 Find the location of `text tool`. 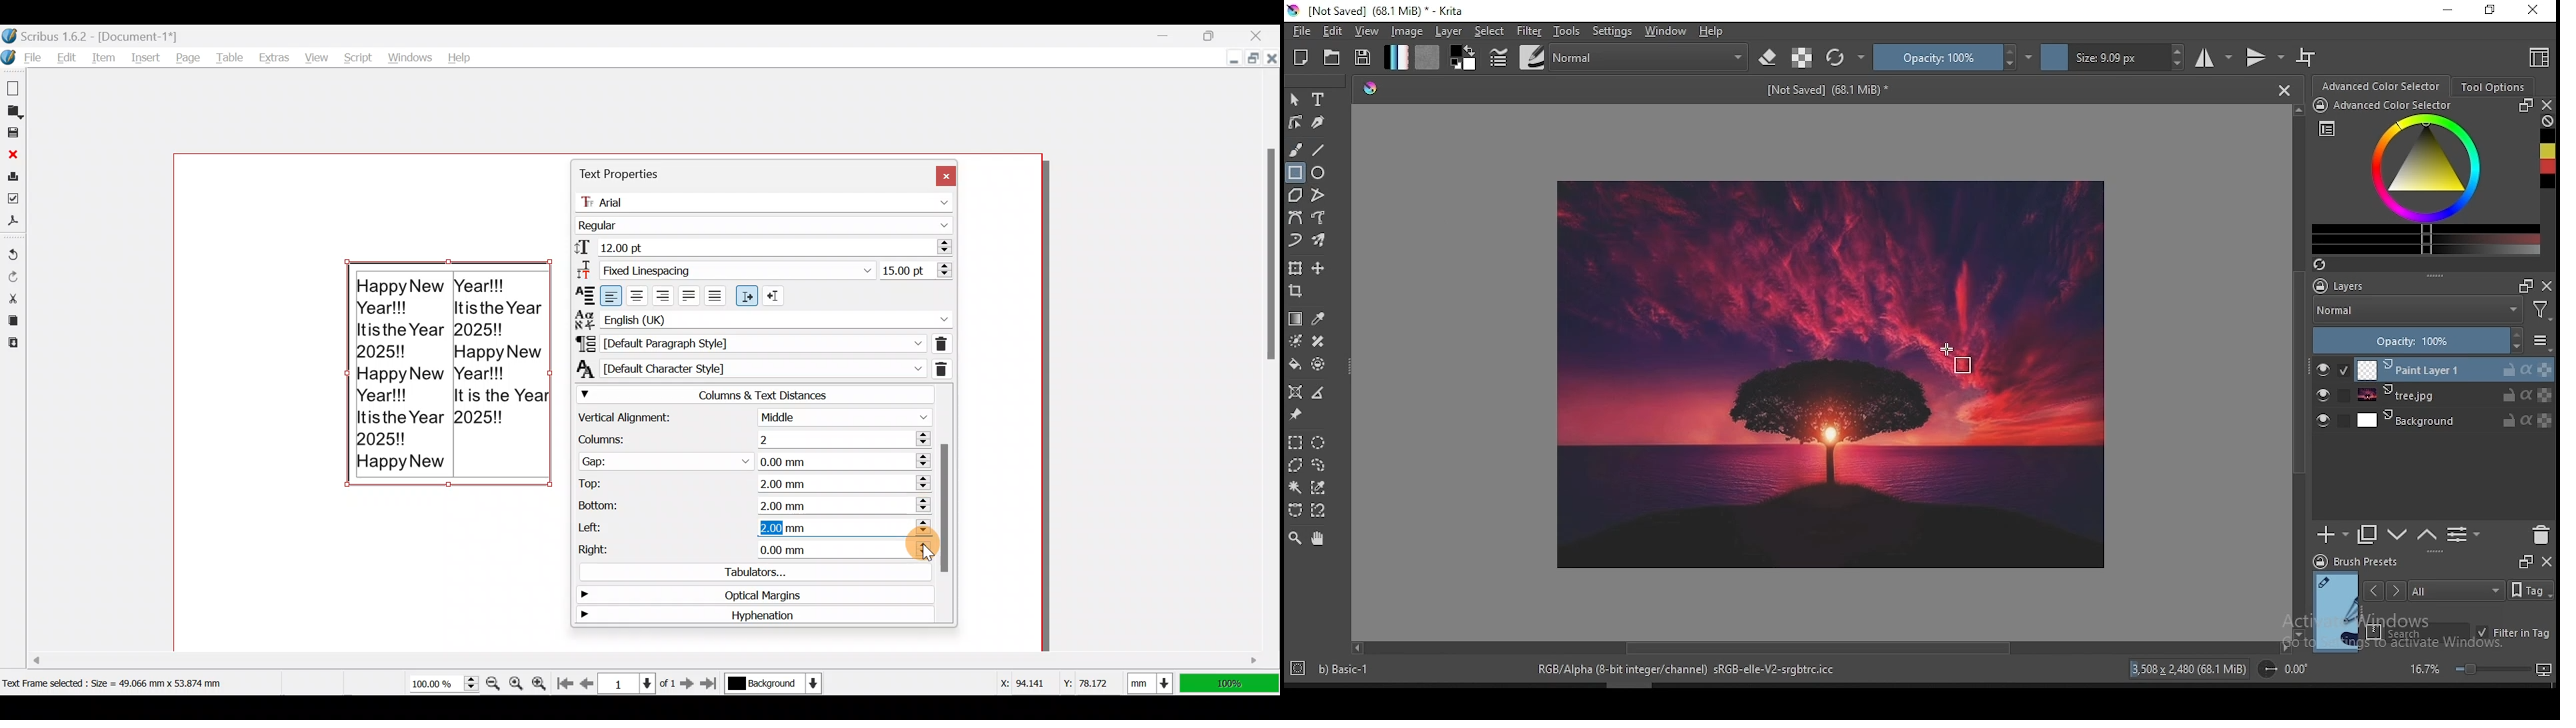

text tool is located at coordinates (1319, 99).